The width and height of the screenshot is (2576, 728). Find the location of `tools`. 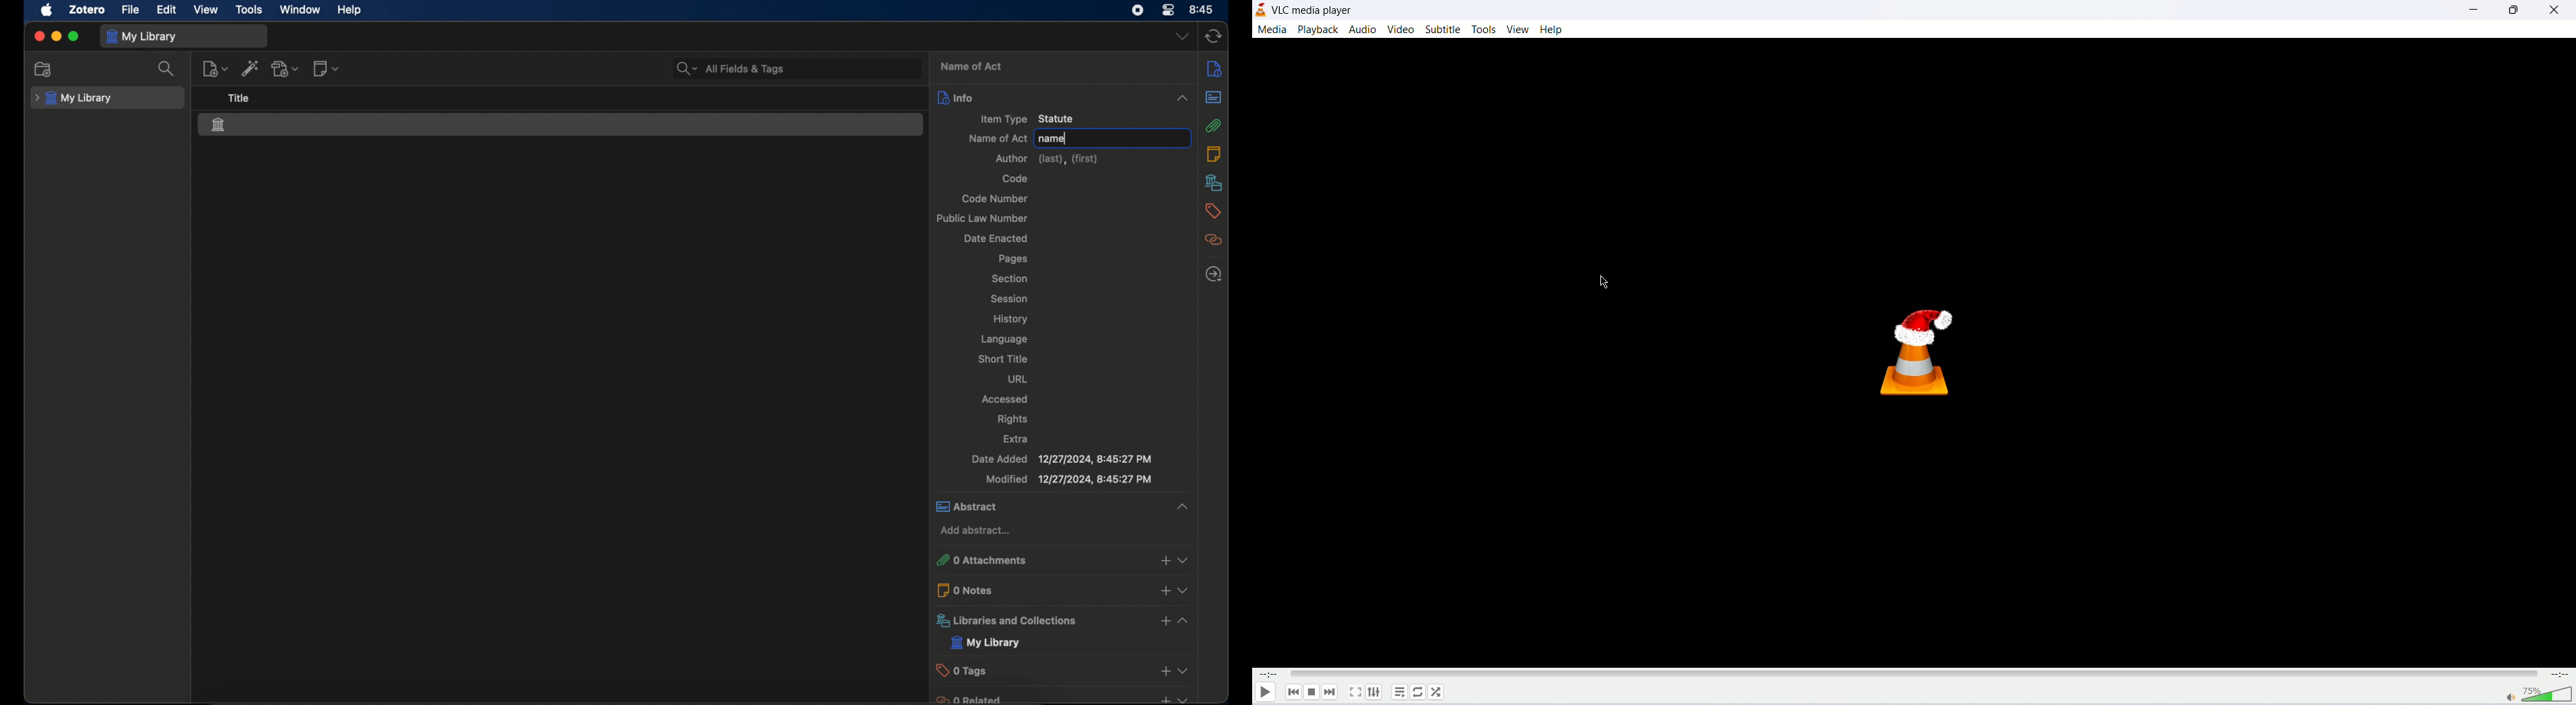

tools is located at coordinates (1485, 30).